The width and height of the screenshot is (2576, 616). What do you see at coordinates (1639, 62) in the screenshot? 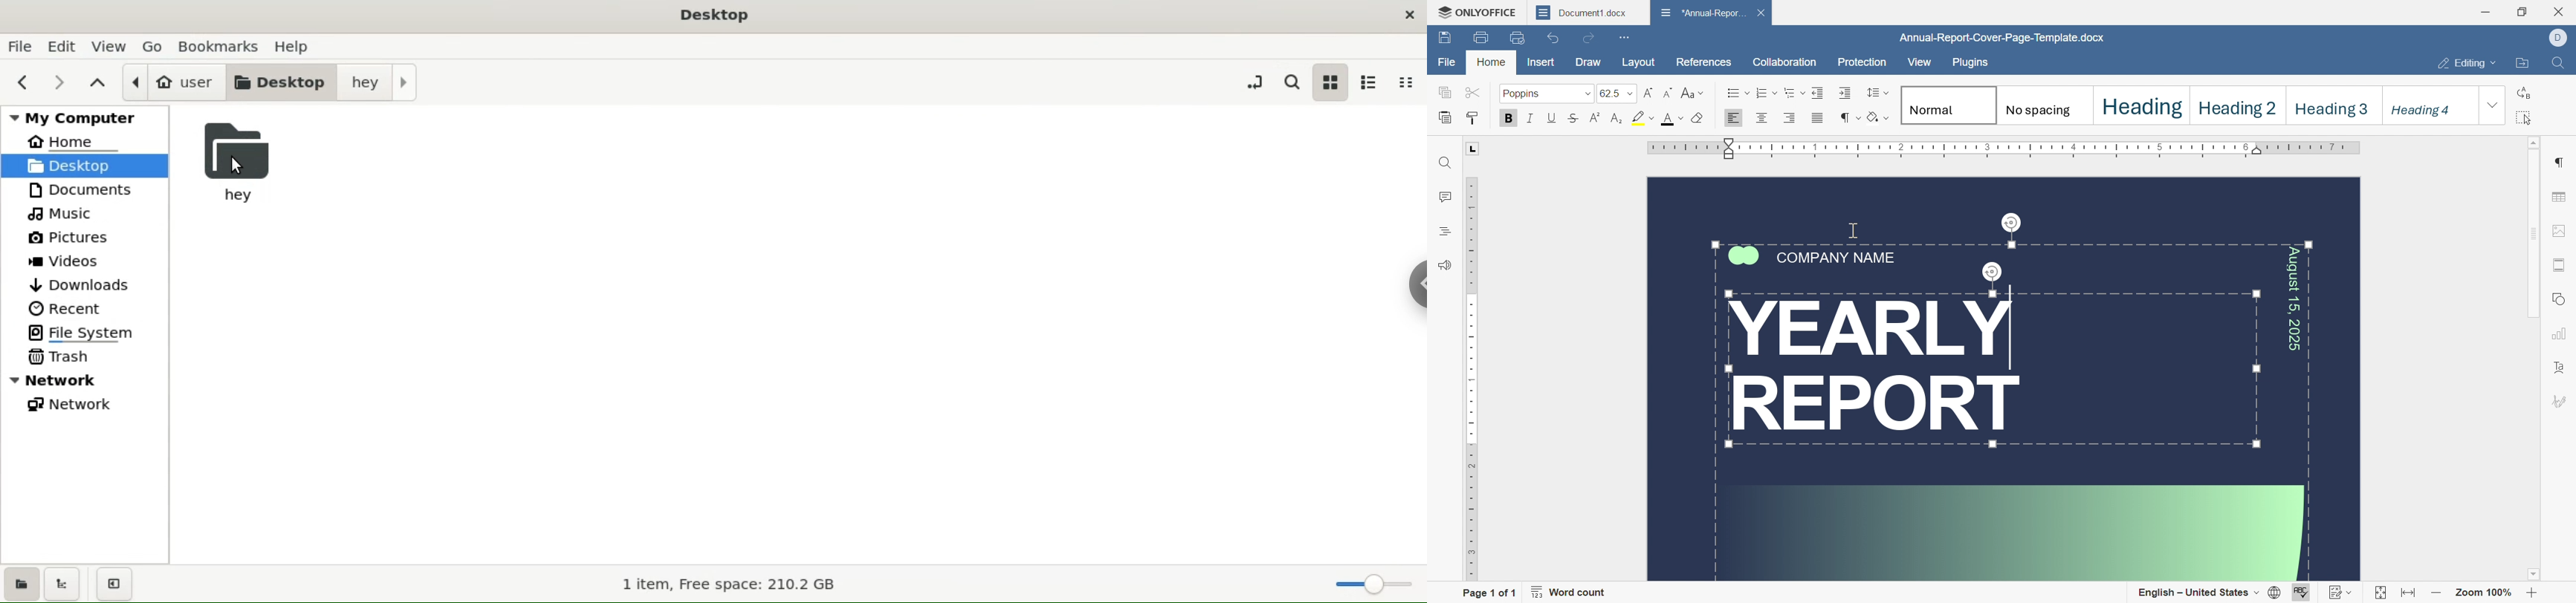
I see `layout` at bounding box center [1639, 62].